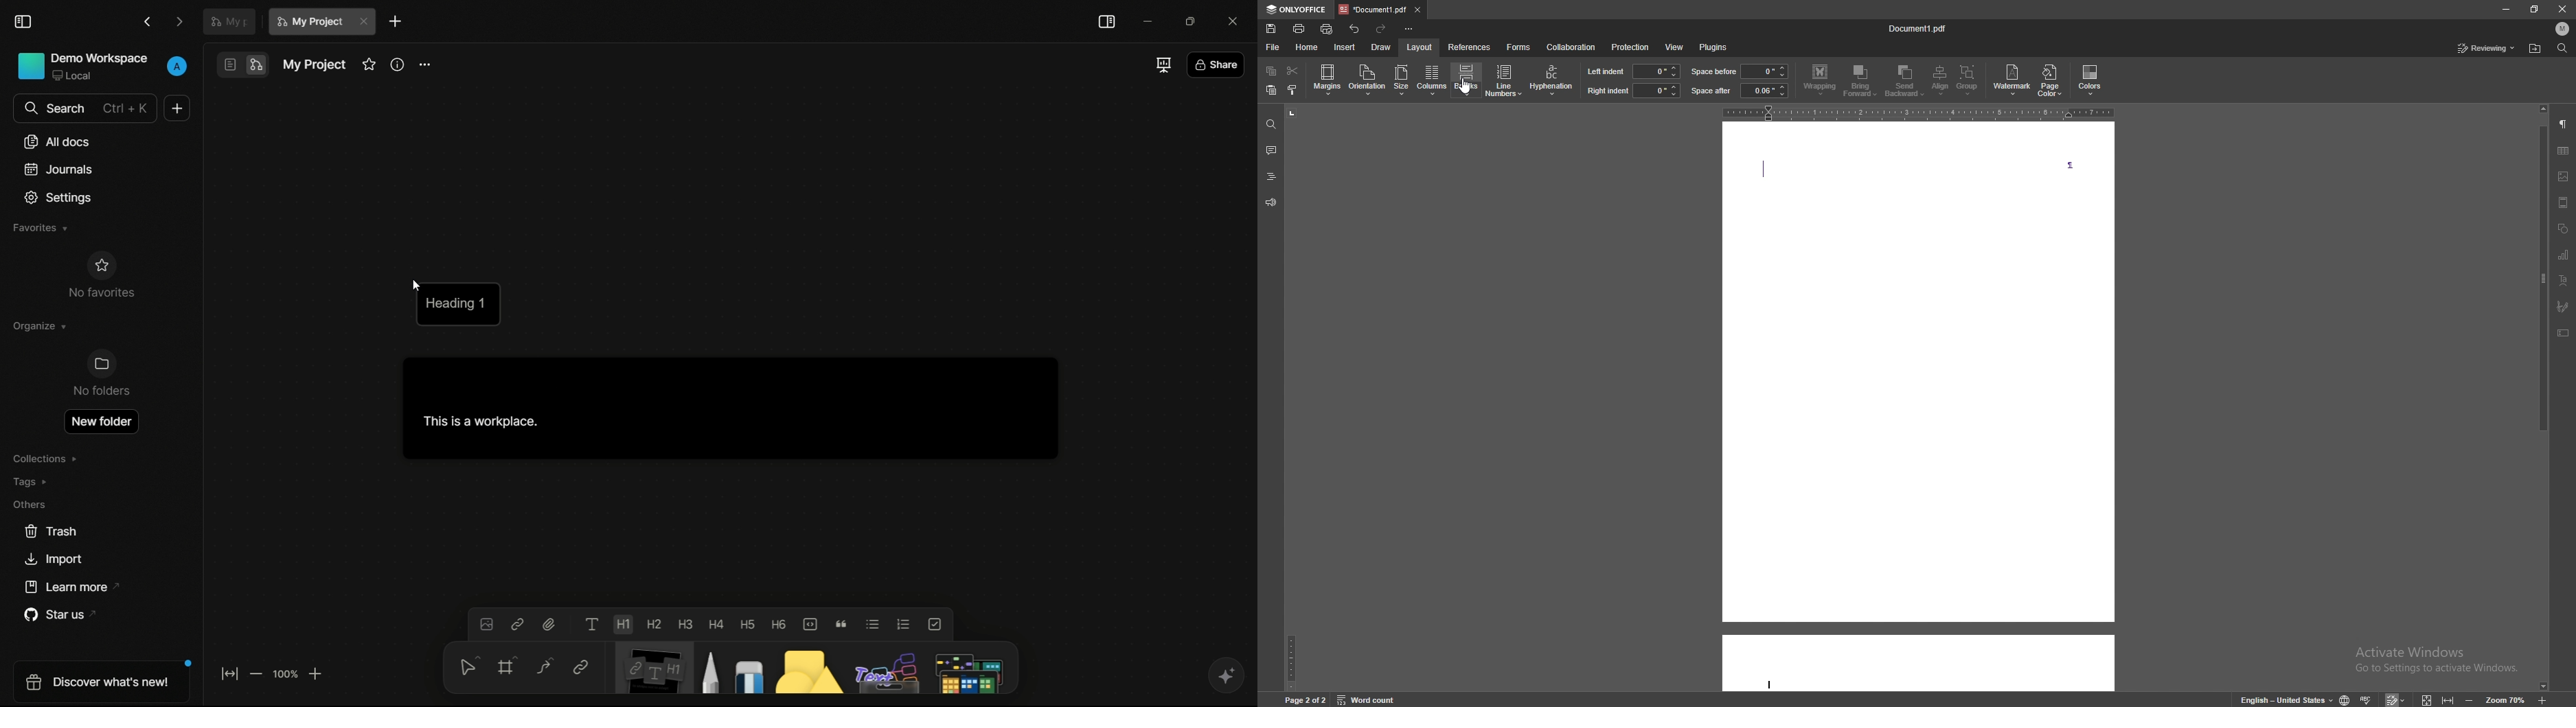 The height and width of the screenshot is (728, 2576). What do you see at coordinates (1862, 80) in the screenshot?
I see `Bring Forward` at bounding box center [1862, 80].